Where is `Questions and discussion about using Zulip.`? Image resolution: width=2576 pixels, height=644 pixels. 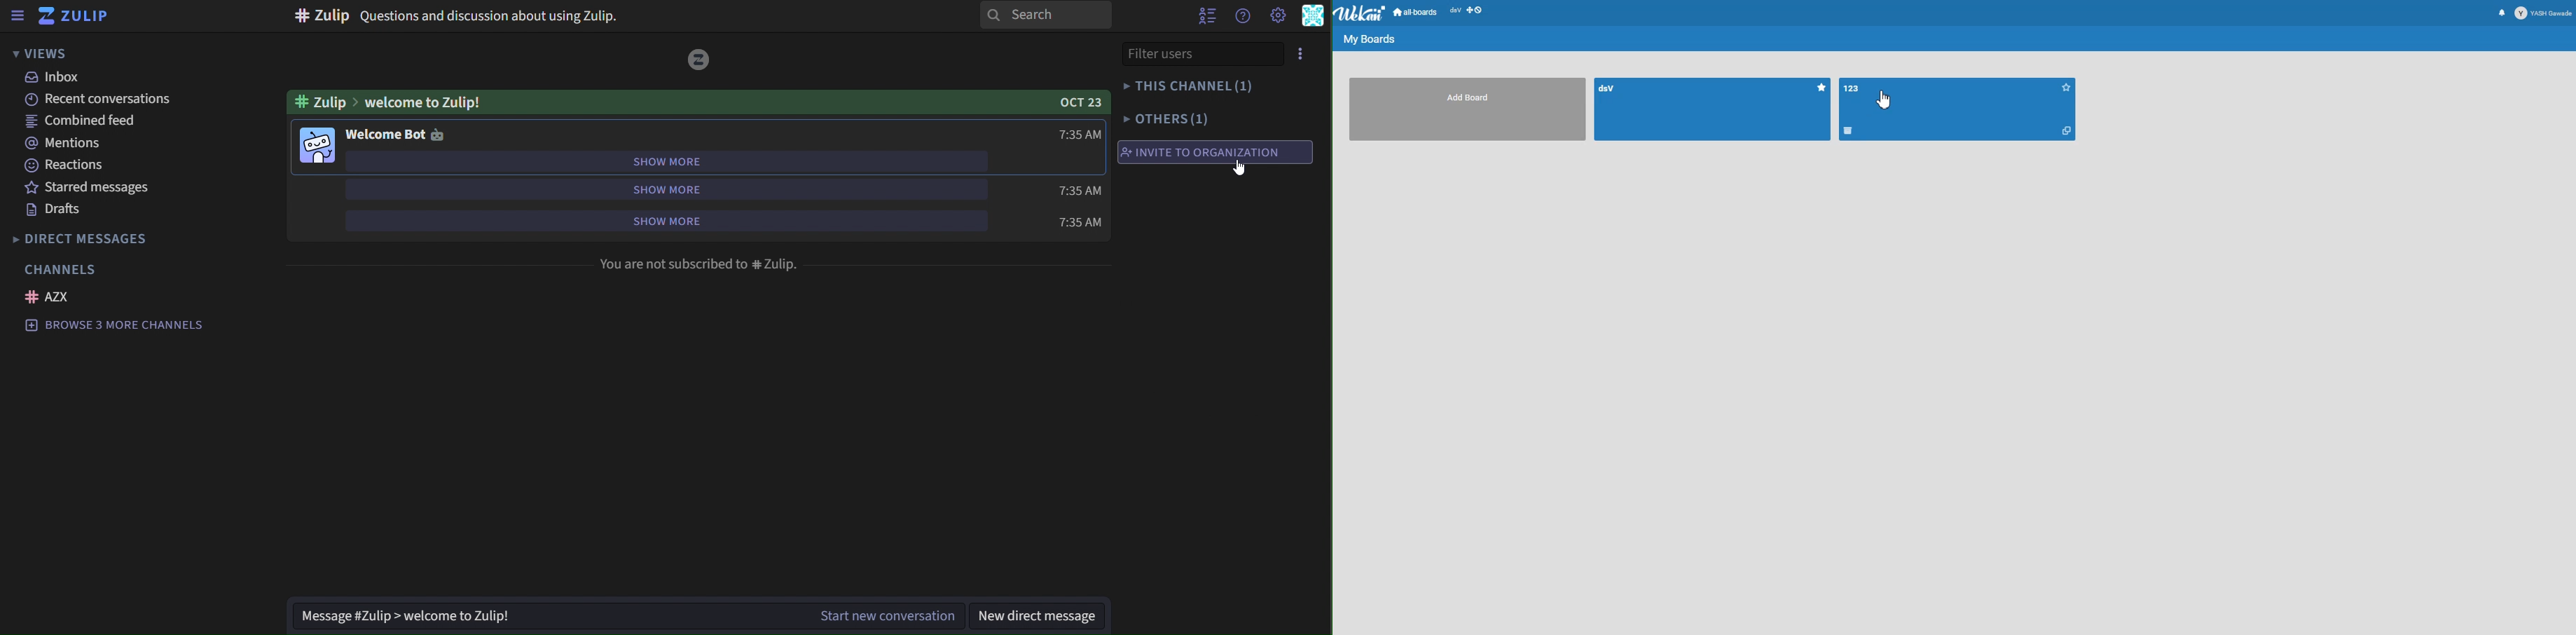
Questions and discussion about using Zulip. is located at coordinates (457, 16).